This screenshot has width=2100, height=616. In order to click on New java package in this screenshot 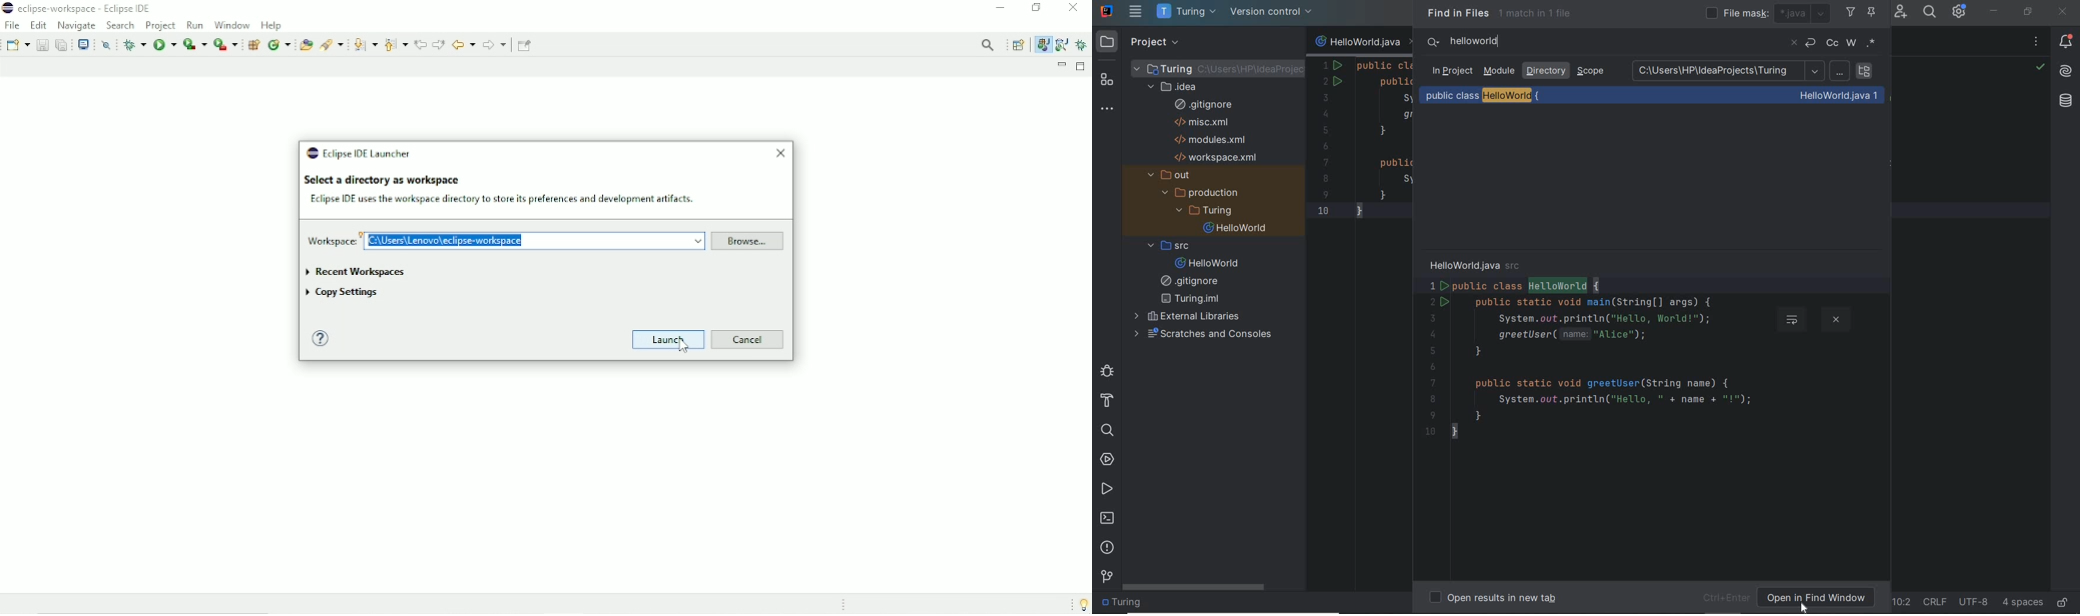, I will do `click(255, 44)`.